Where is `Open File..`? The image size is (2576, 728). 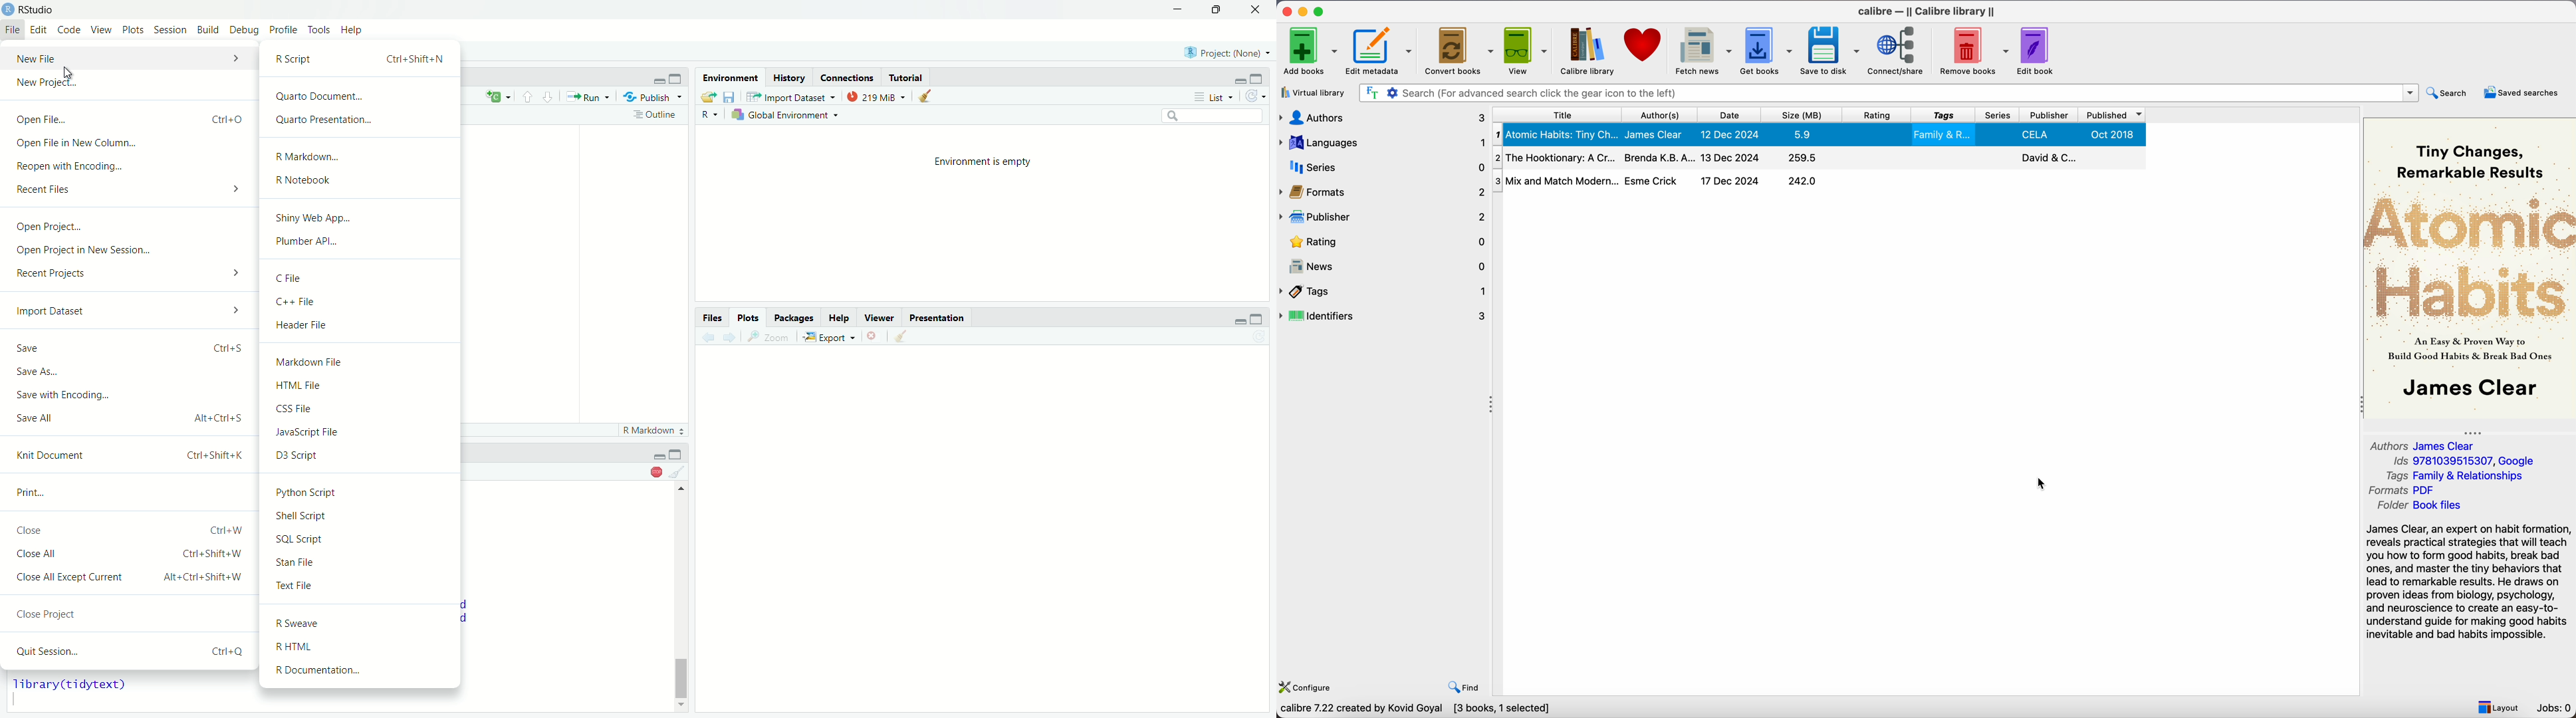 Open File.. is located at coordinates (130, 118).